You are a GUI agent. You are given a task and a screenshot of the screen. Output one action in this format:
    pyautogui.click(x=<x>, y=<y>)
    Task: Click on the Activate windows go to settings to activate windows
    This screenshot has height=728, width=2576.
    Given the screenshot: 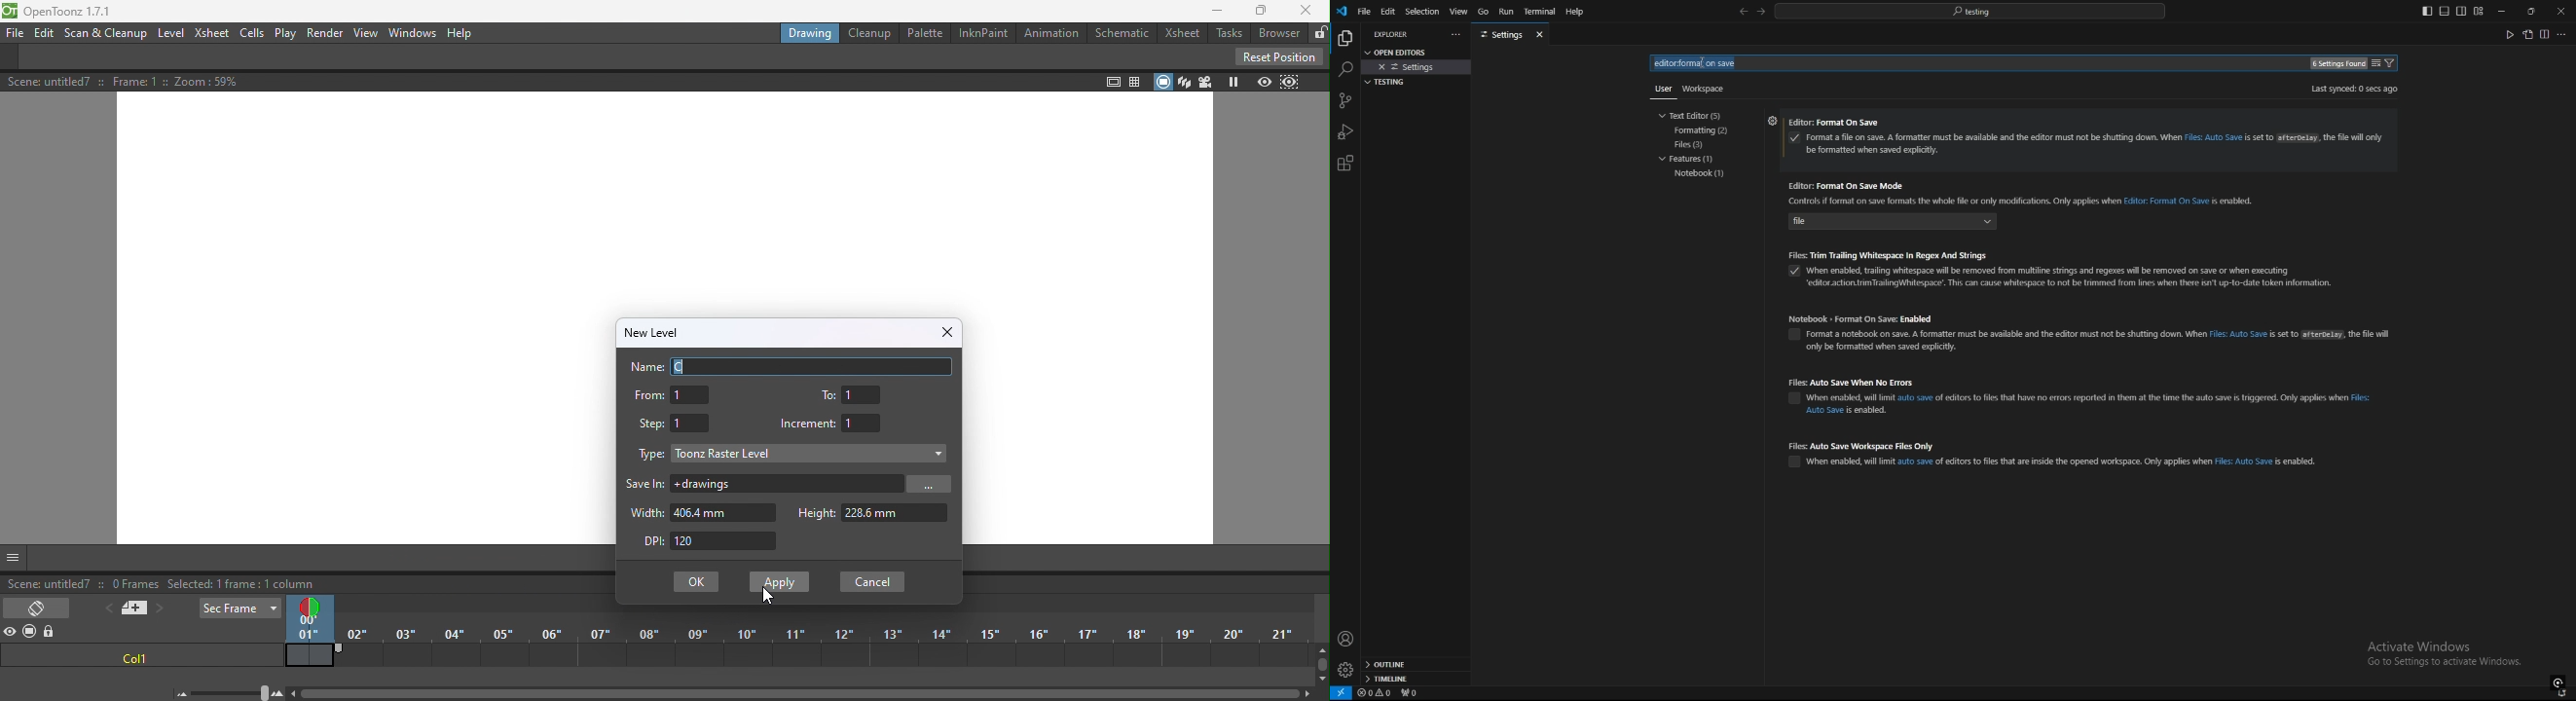 What is the action you would take?
    pyautogui.click(x=2451, y=655)
    